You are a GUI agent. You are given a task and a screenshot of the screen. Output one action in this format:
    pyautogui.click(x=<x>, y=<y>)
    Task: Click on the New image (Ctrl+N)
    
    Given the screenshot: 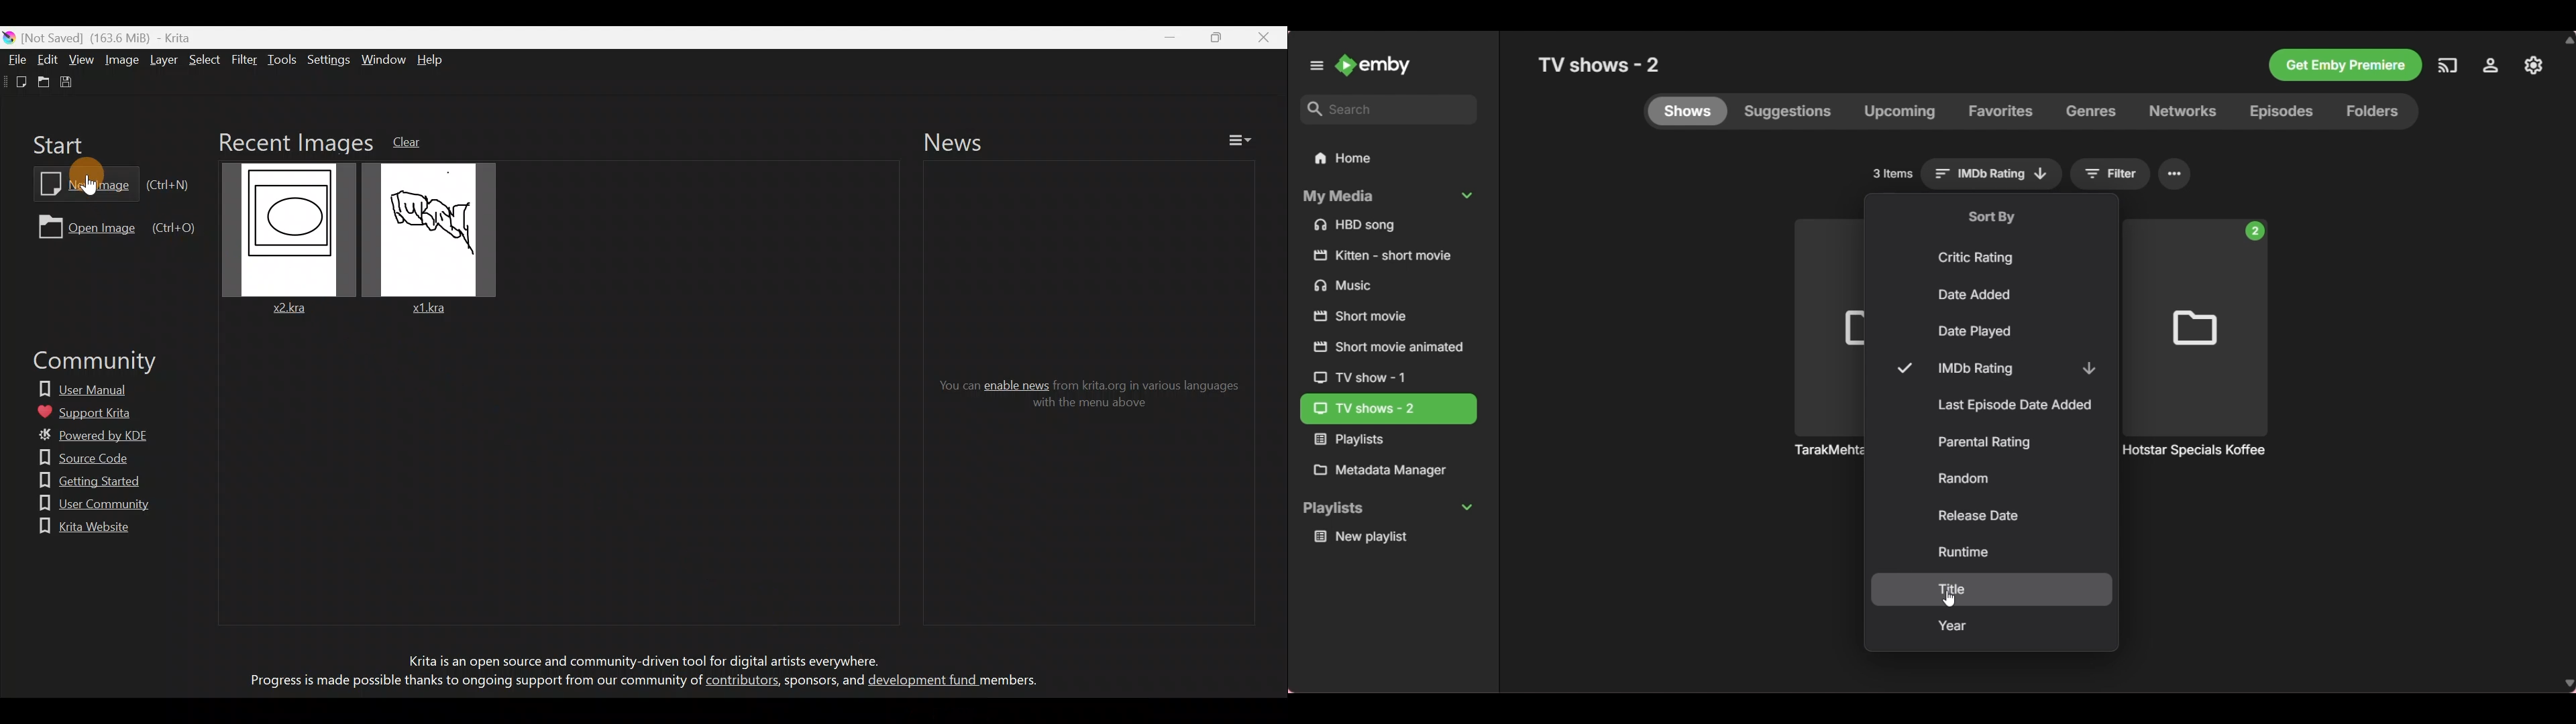 What is the action you would take?
    pyautogui.click(x=109, y=182)
    